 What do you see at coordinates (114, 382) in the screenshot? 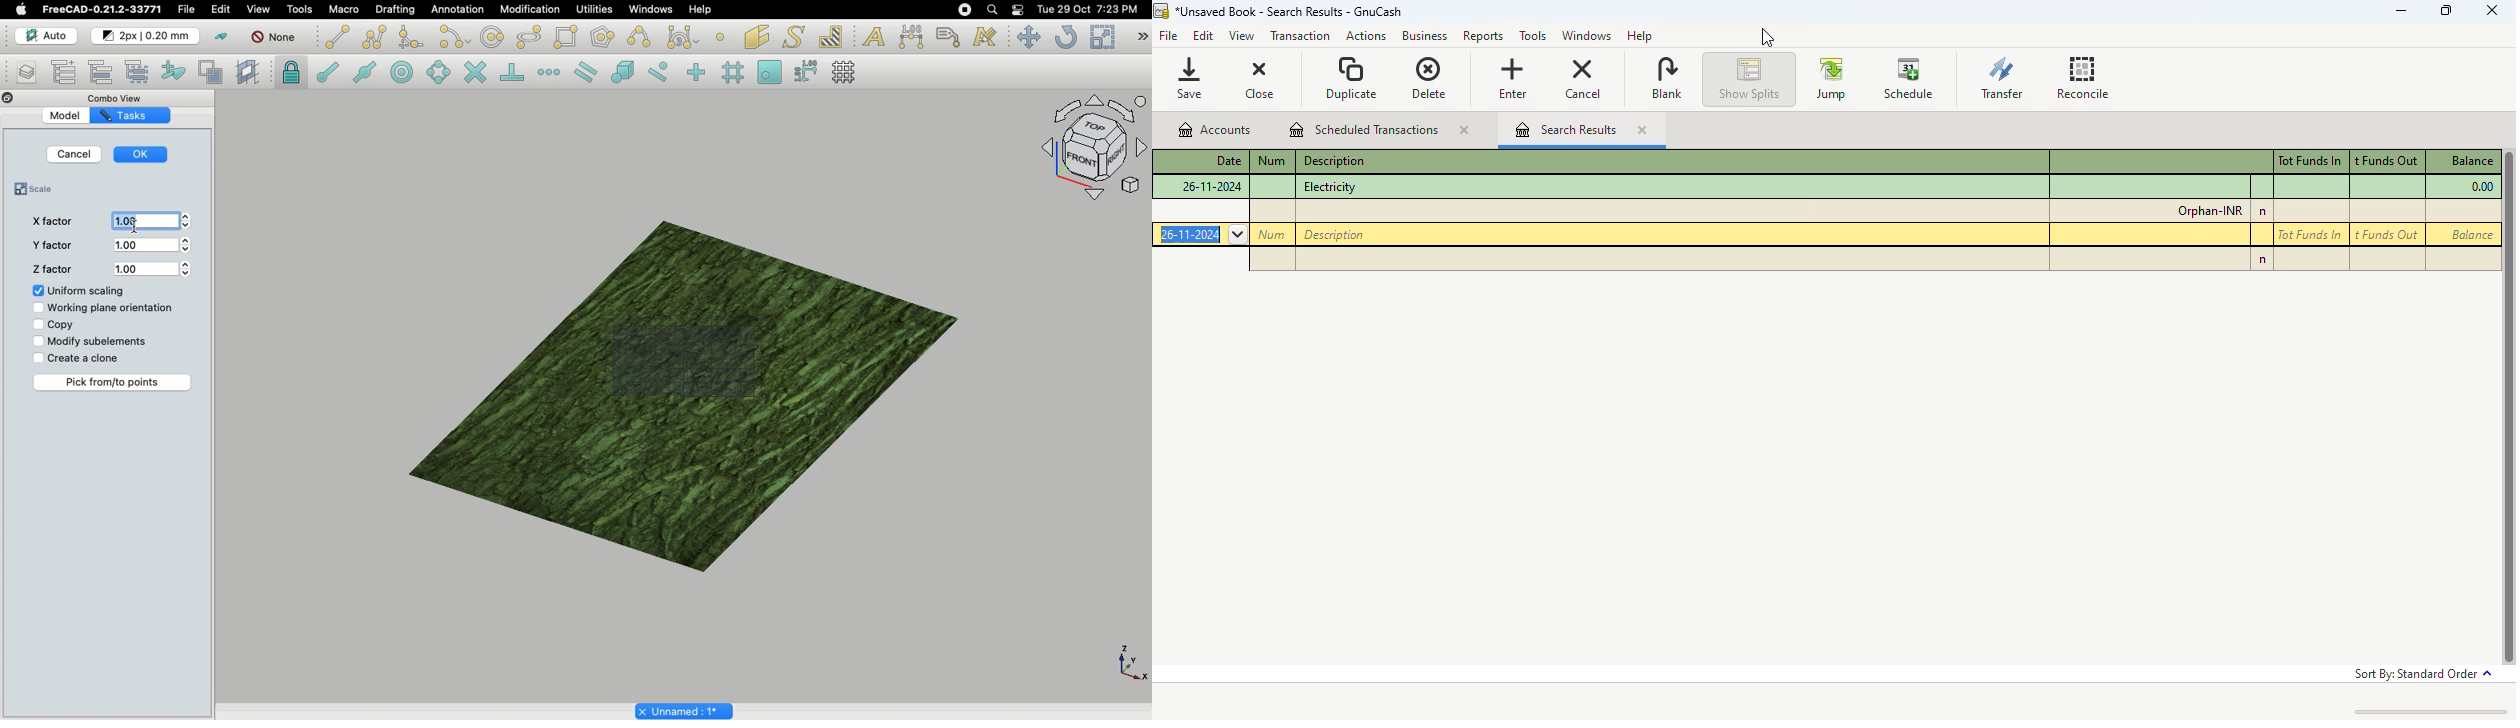
I see `Pick from/to points` at bounding box center [114, 382].